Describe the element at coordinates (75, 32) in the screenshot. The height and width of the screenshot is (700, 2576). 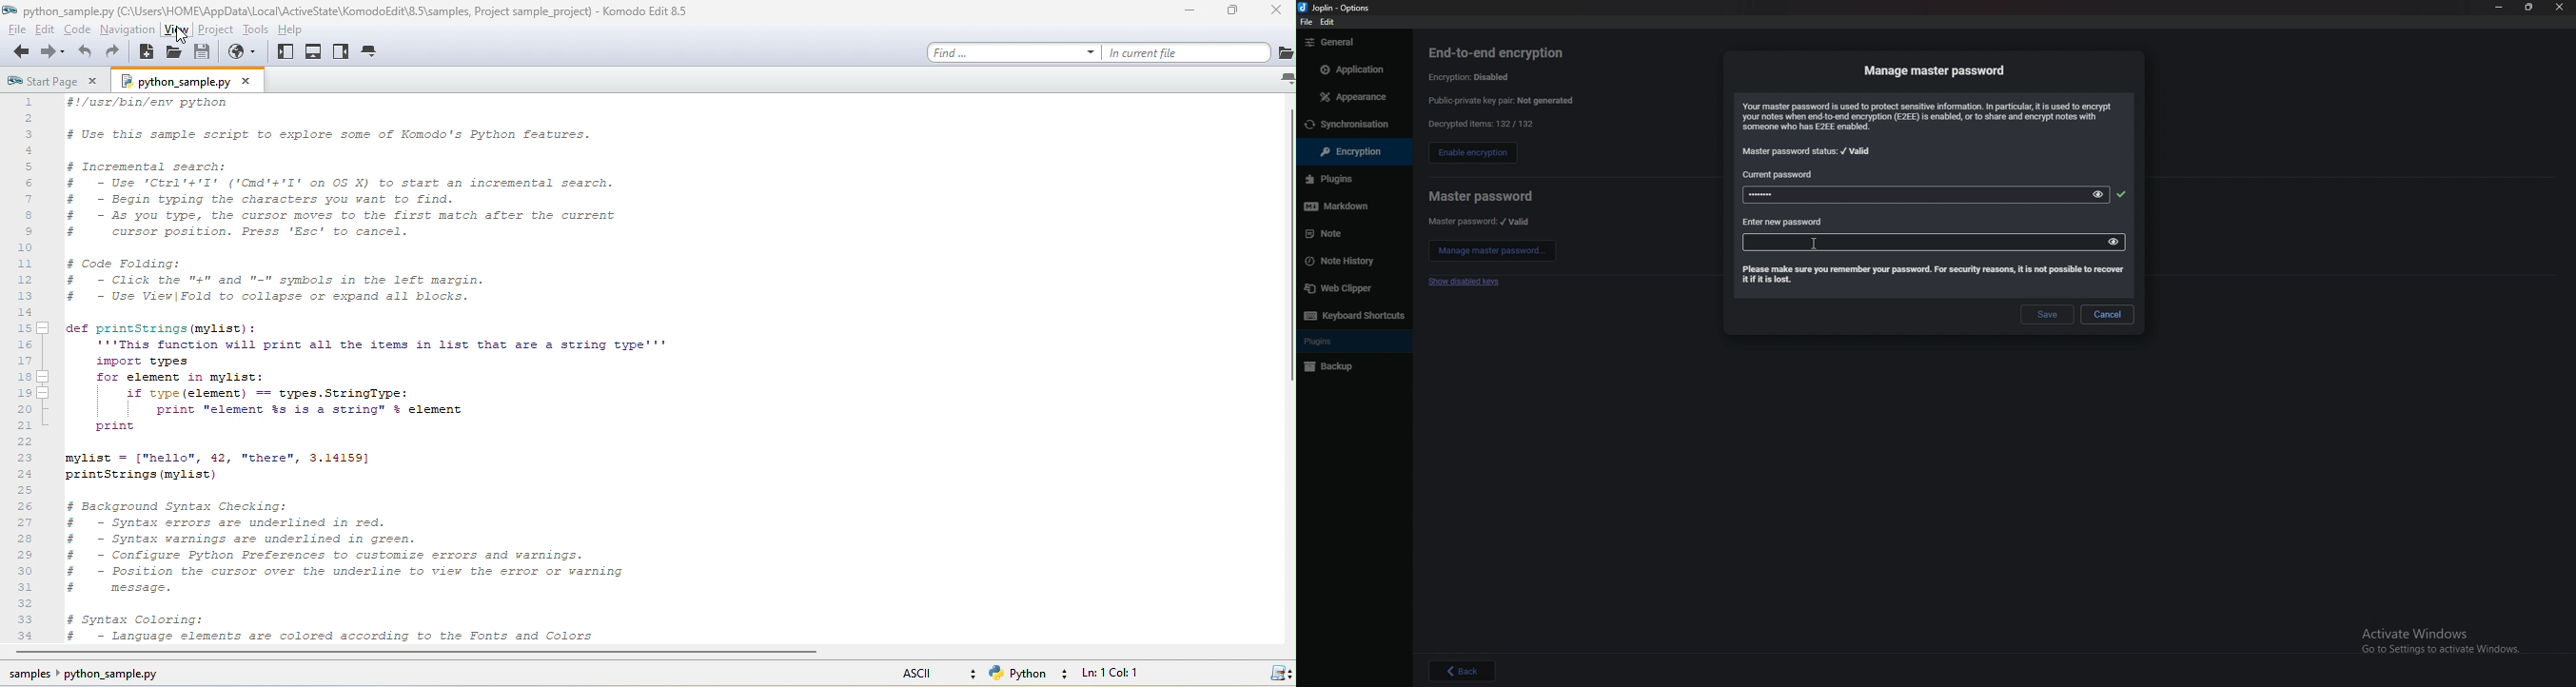
I see `code` at that location.